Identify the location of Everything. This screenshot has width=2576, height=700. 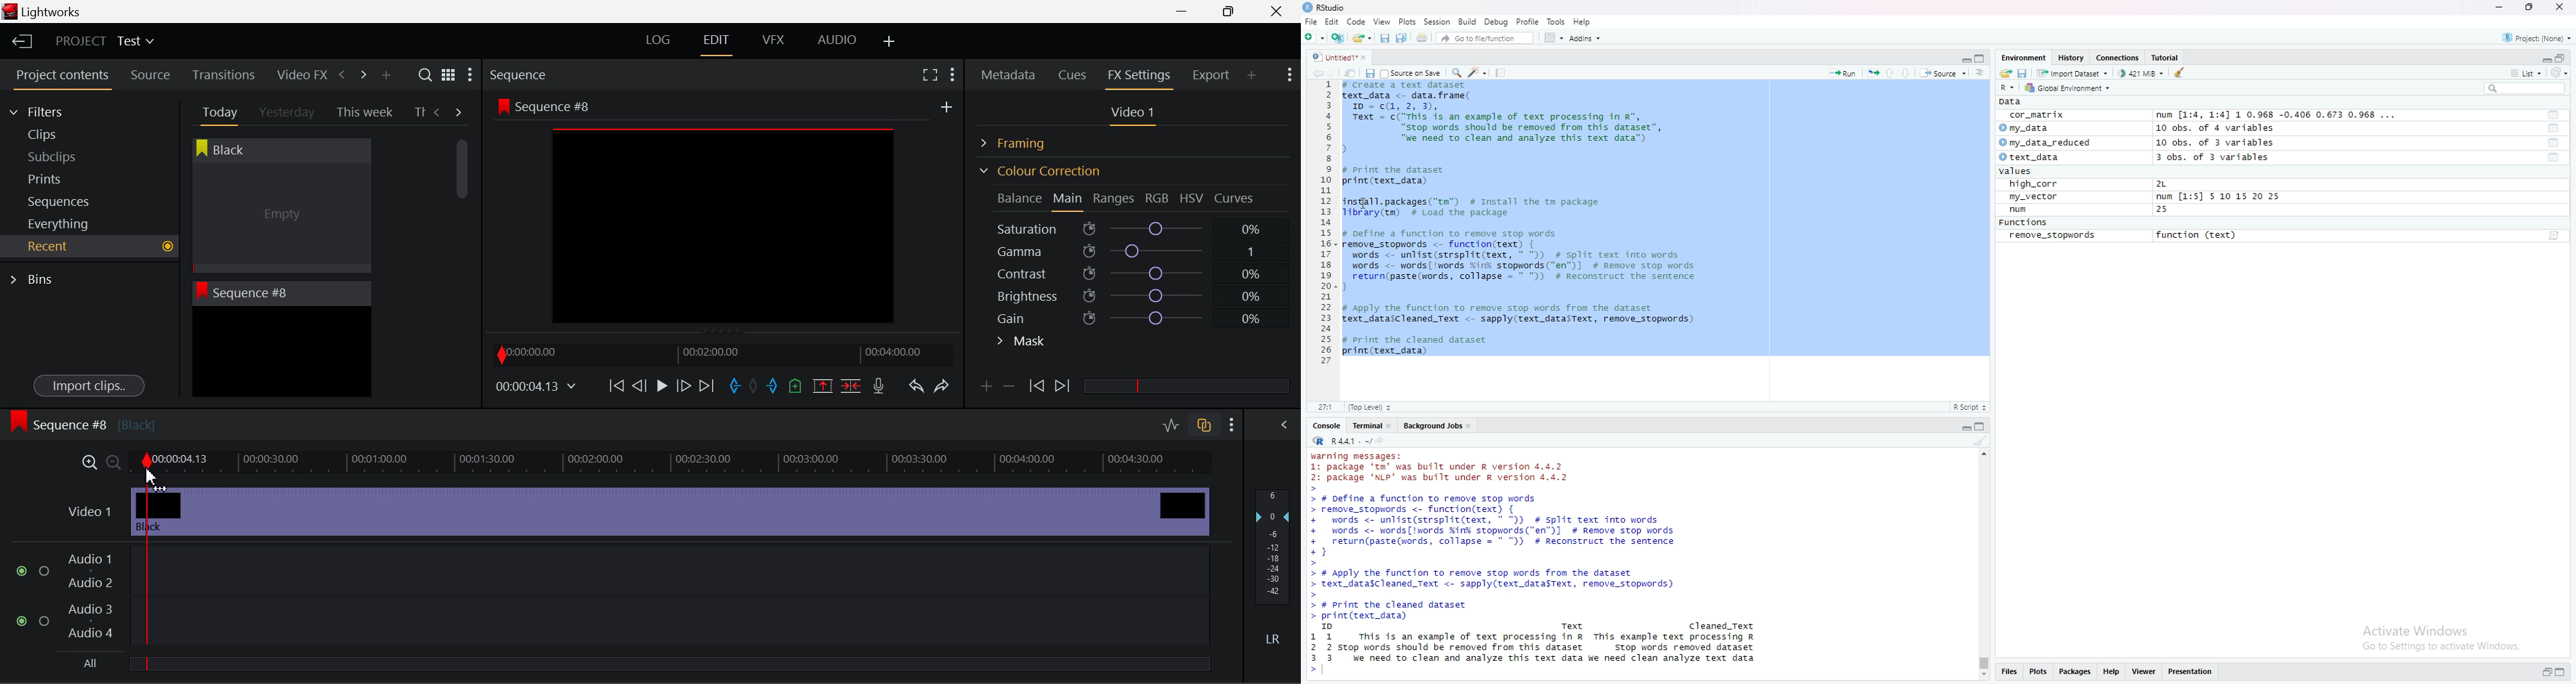
(60, 223).